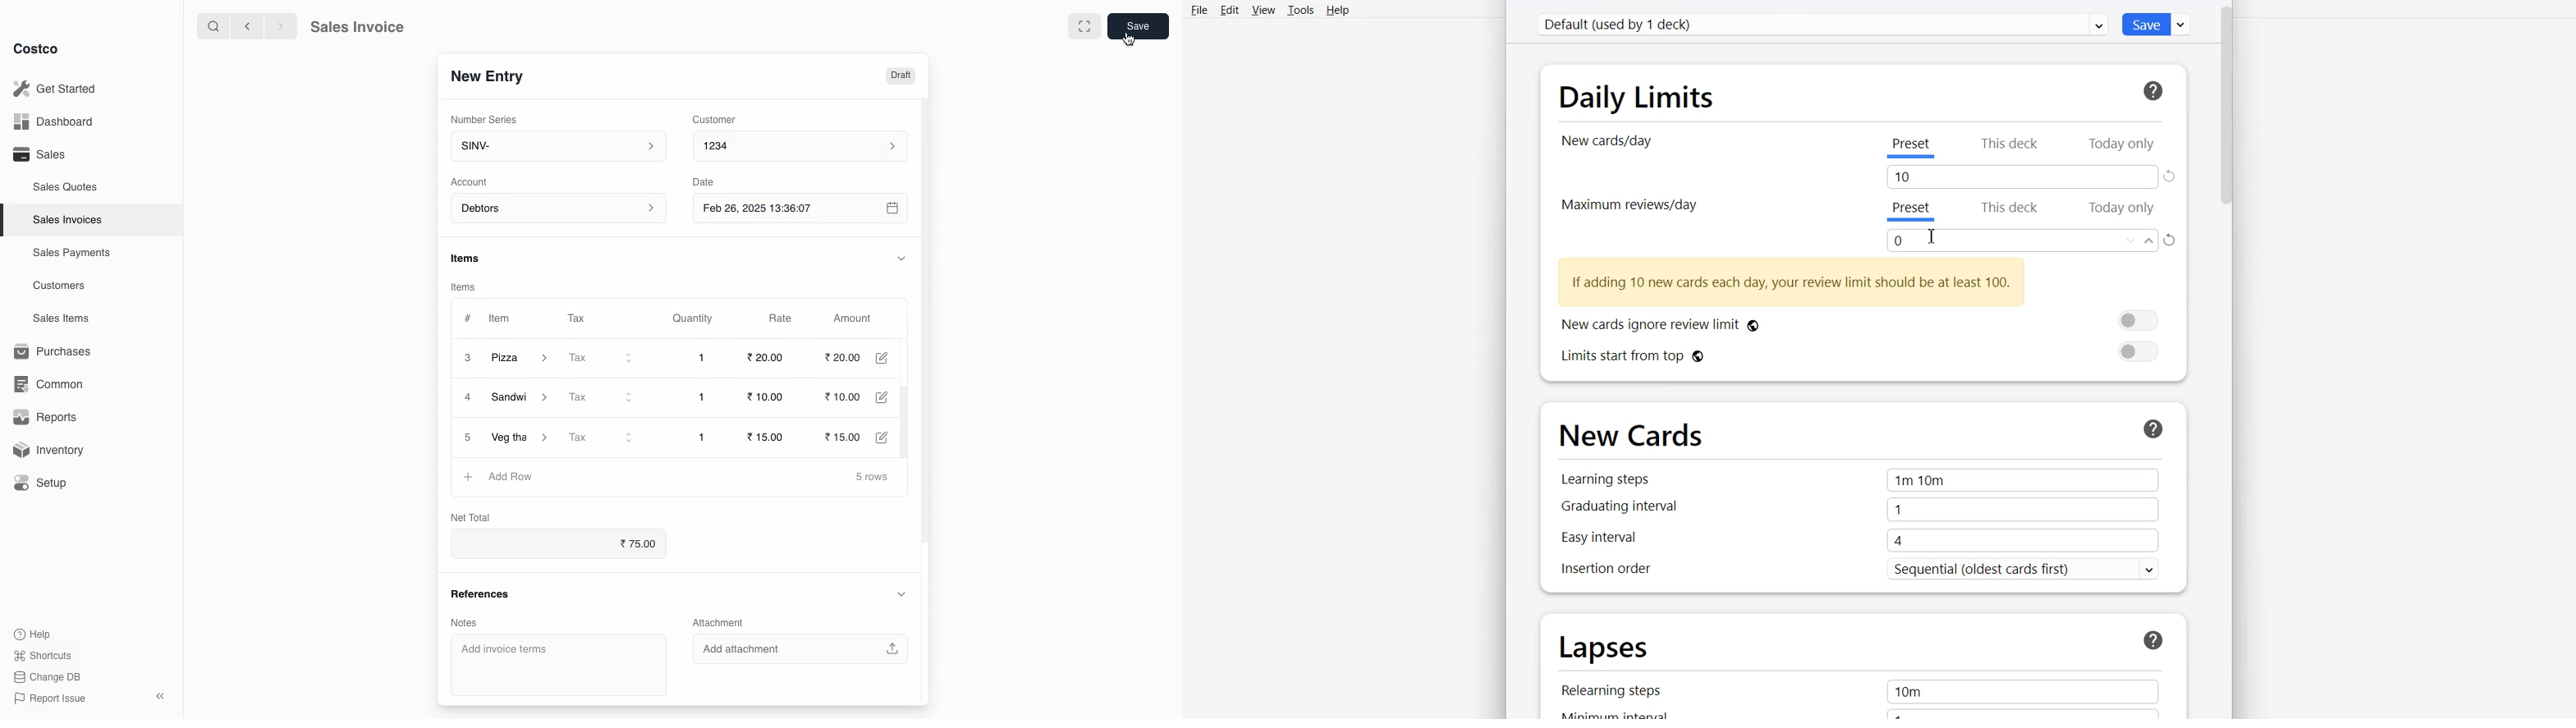  Describe the element at coordinates (1301, 10) in the screenshot. I see `Tools` at that location.